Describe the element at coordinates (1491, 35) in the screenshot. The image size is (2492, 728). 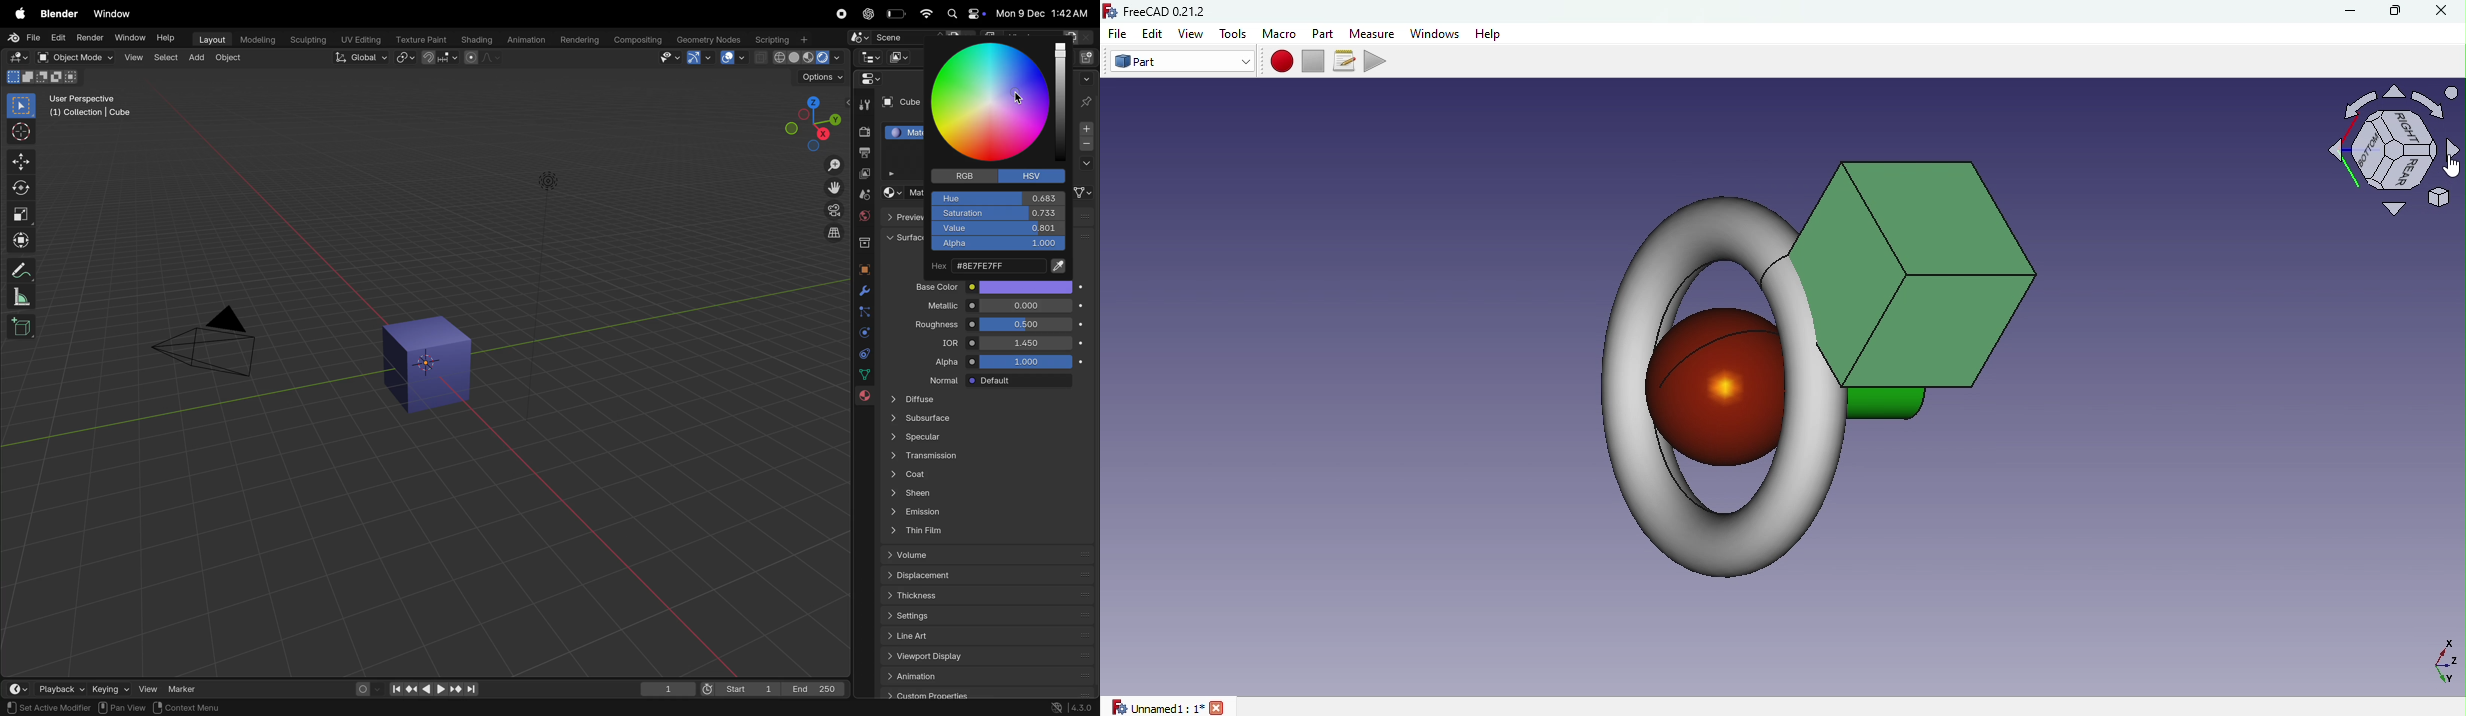
I see `Help` at that location.